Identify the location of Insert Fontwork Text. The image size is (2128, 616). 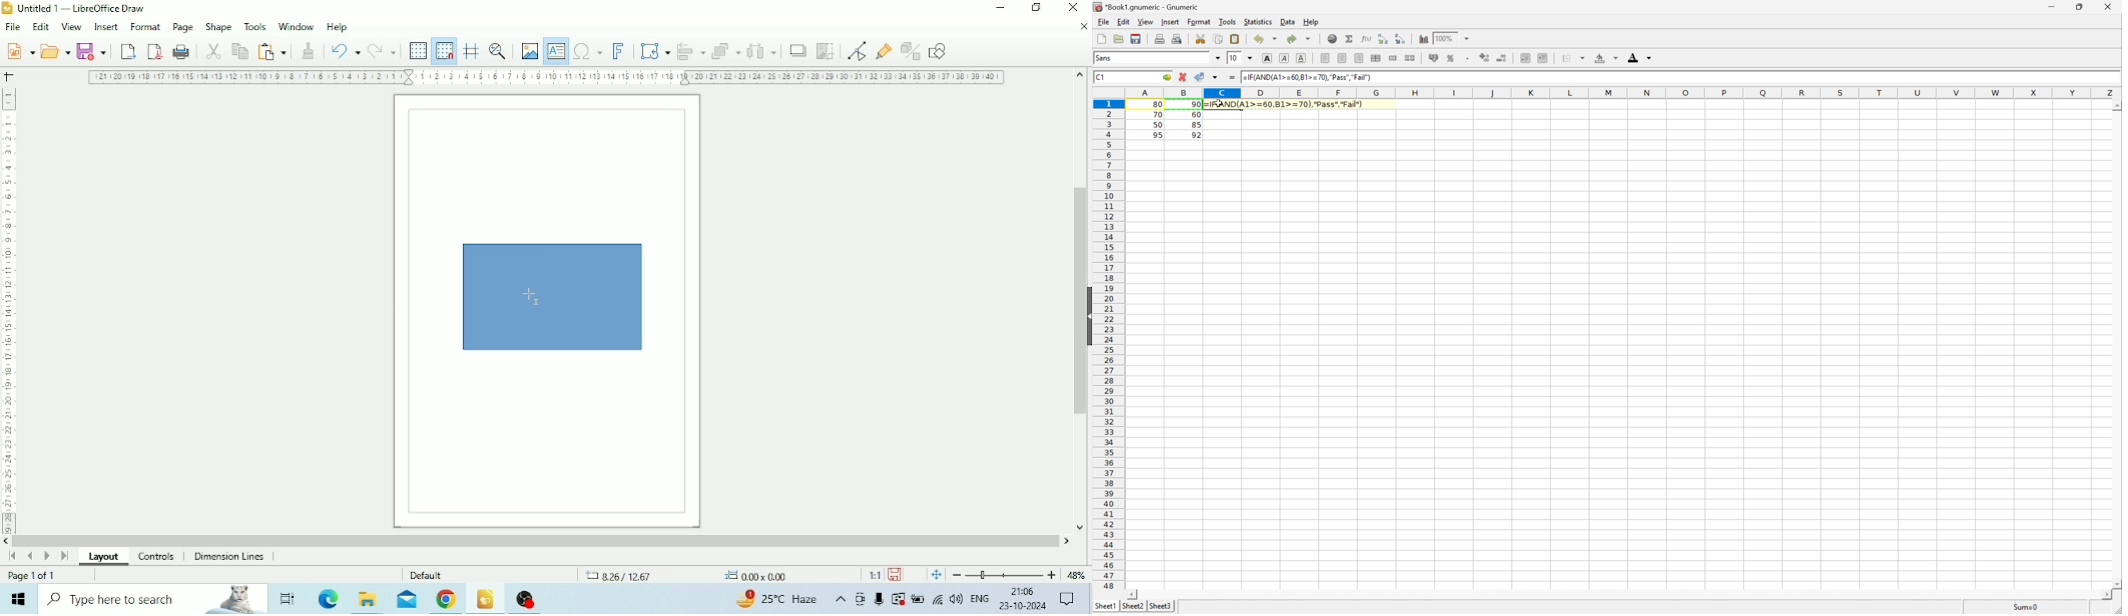
(620, 52).